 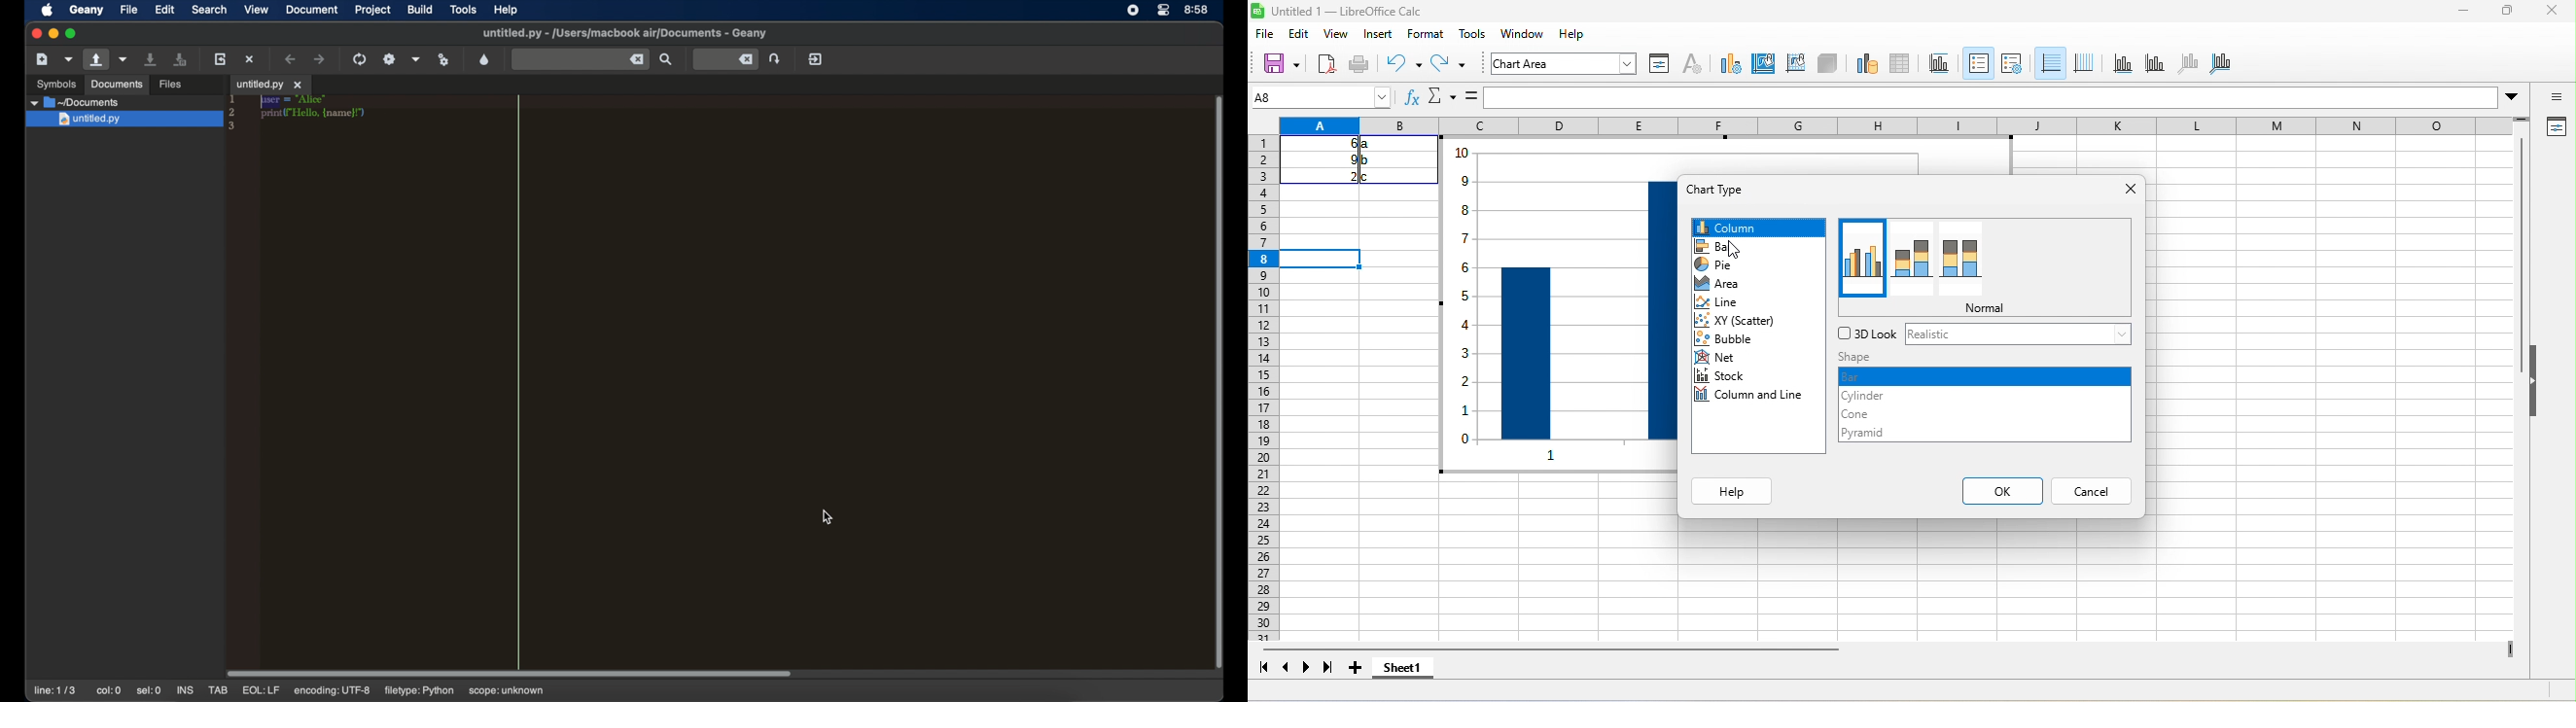 What do you see at coordinates (1977, 62) in the screenshot?
I see `titles` at bounding box center [1977, 62].